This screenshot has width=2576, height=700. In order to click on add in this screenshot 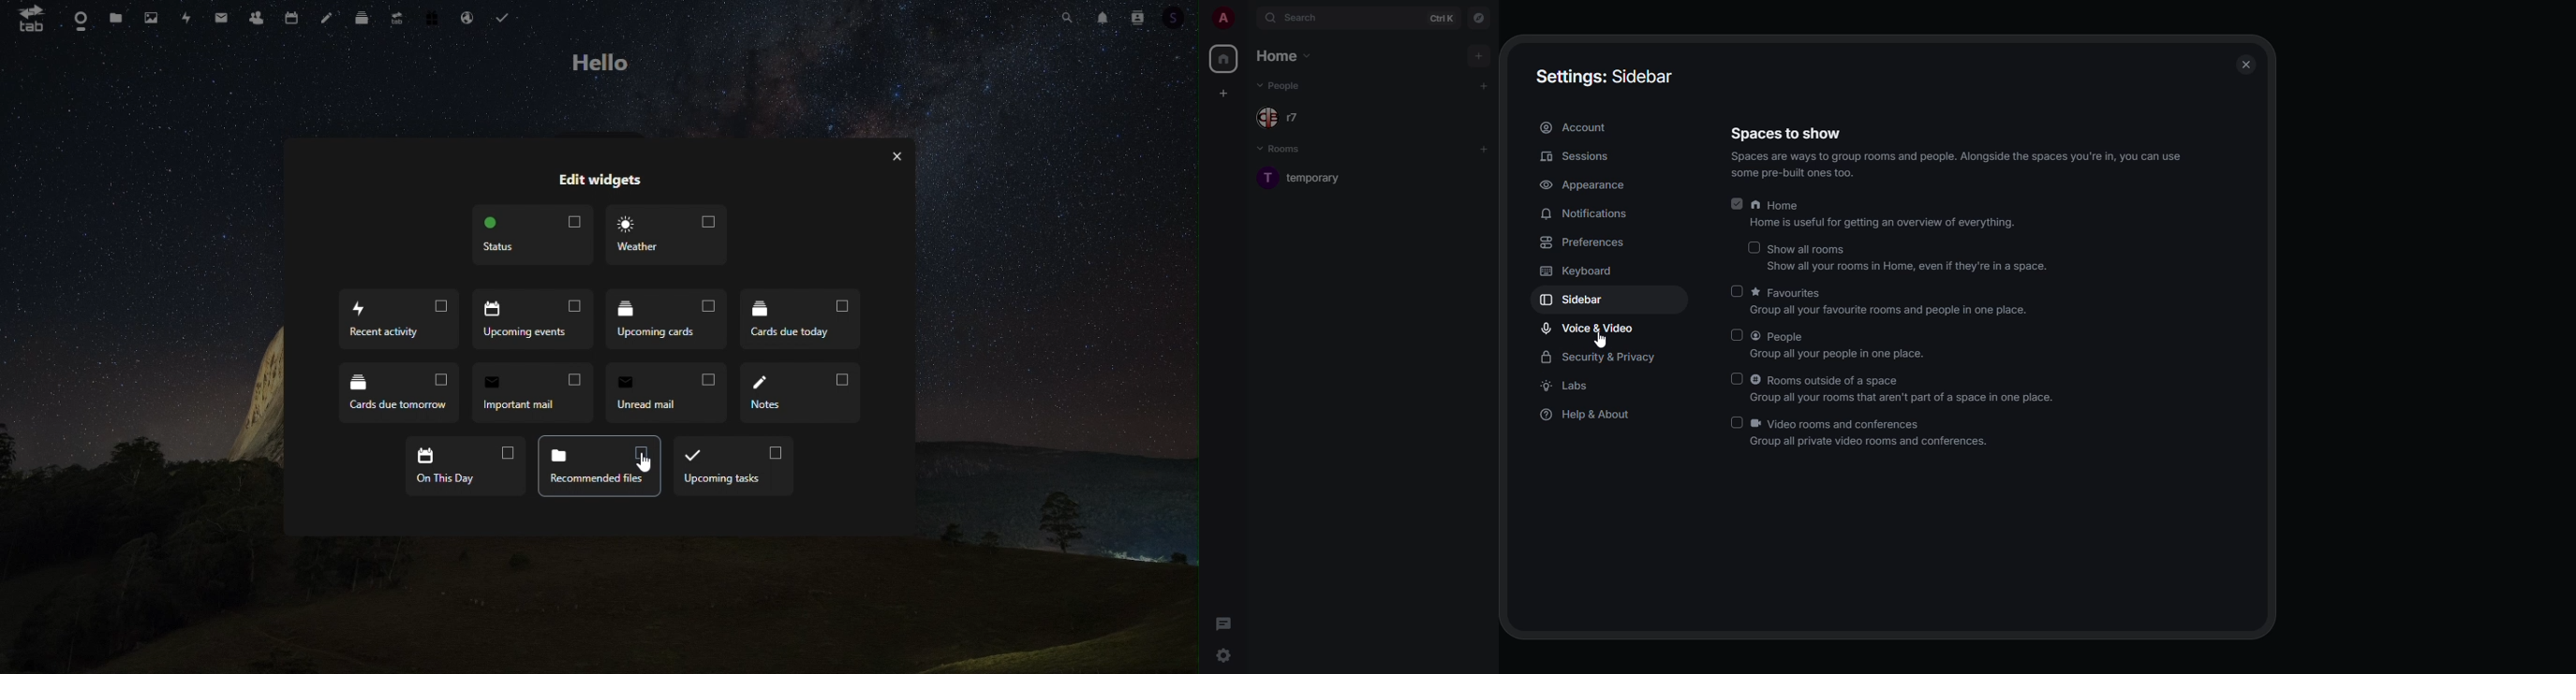, I will do `click(1481, 55)`.